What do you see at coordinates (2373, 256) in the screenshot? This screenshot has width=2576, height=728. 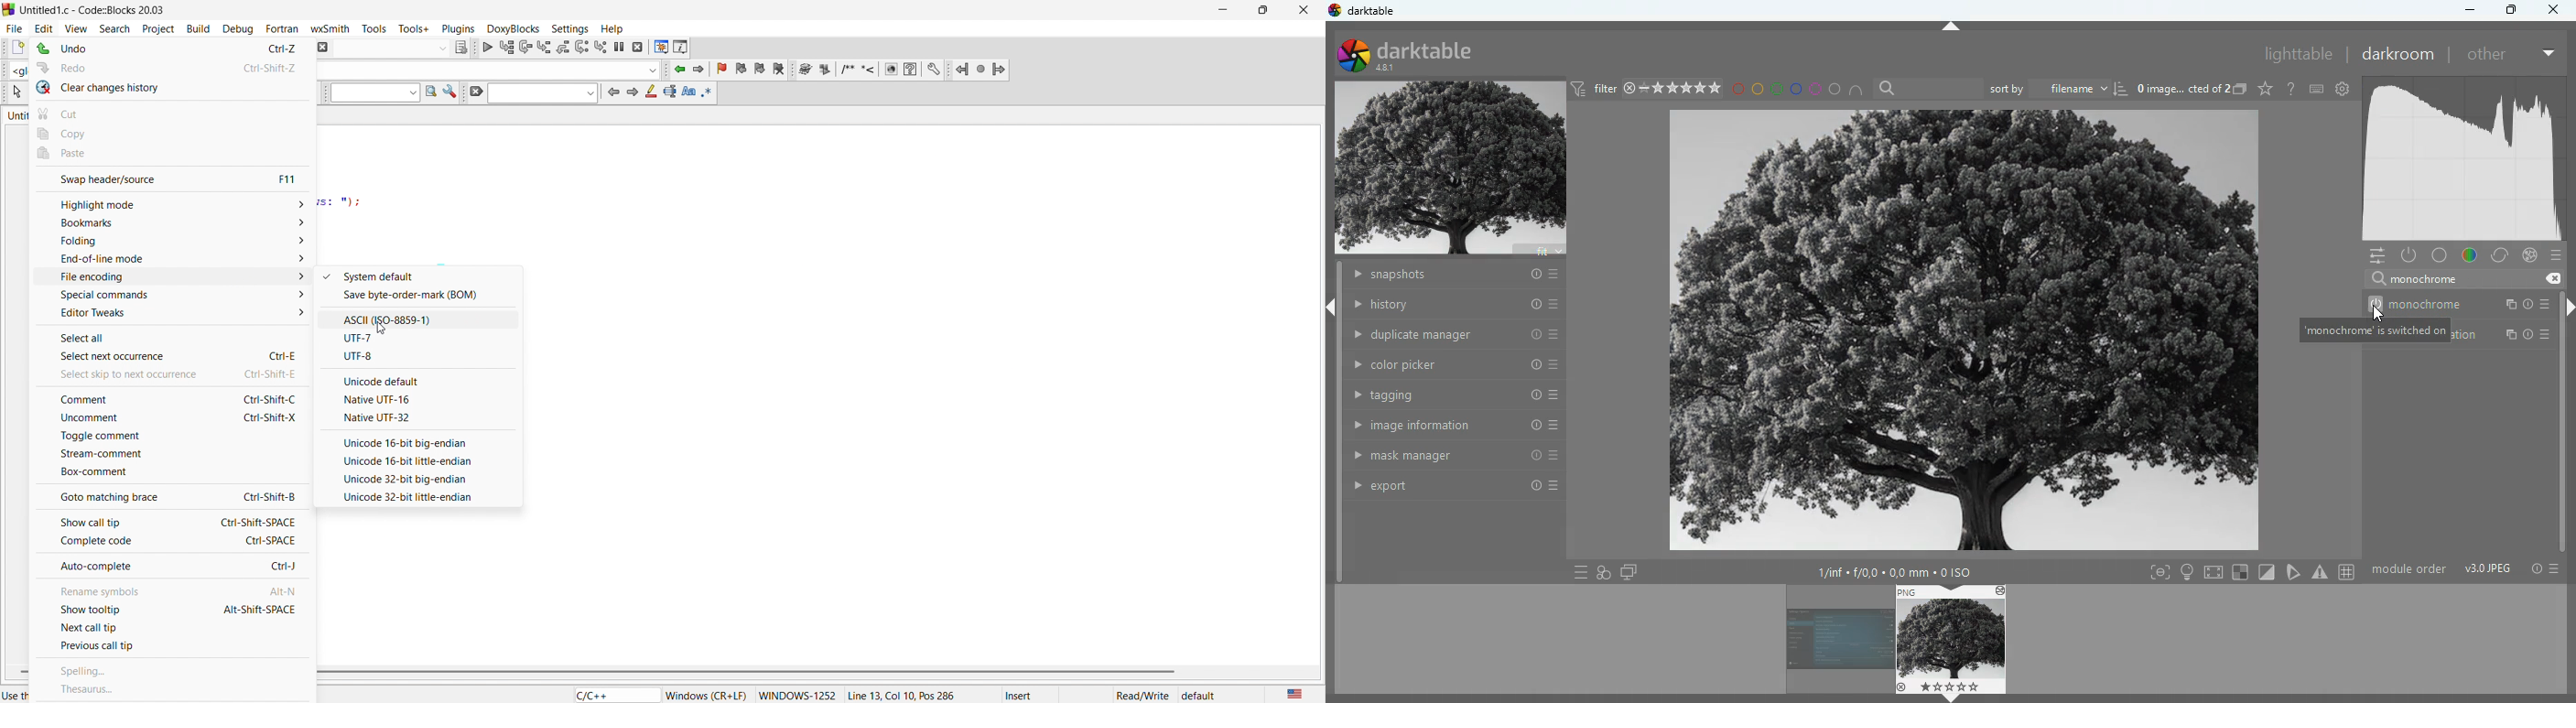 I see `menu` at bounding box center [2373, 256].